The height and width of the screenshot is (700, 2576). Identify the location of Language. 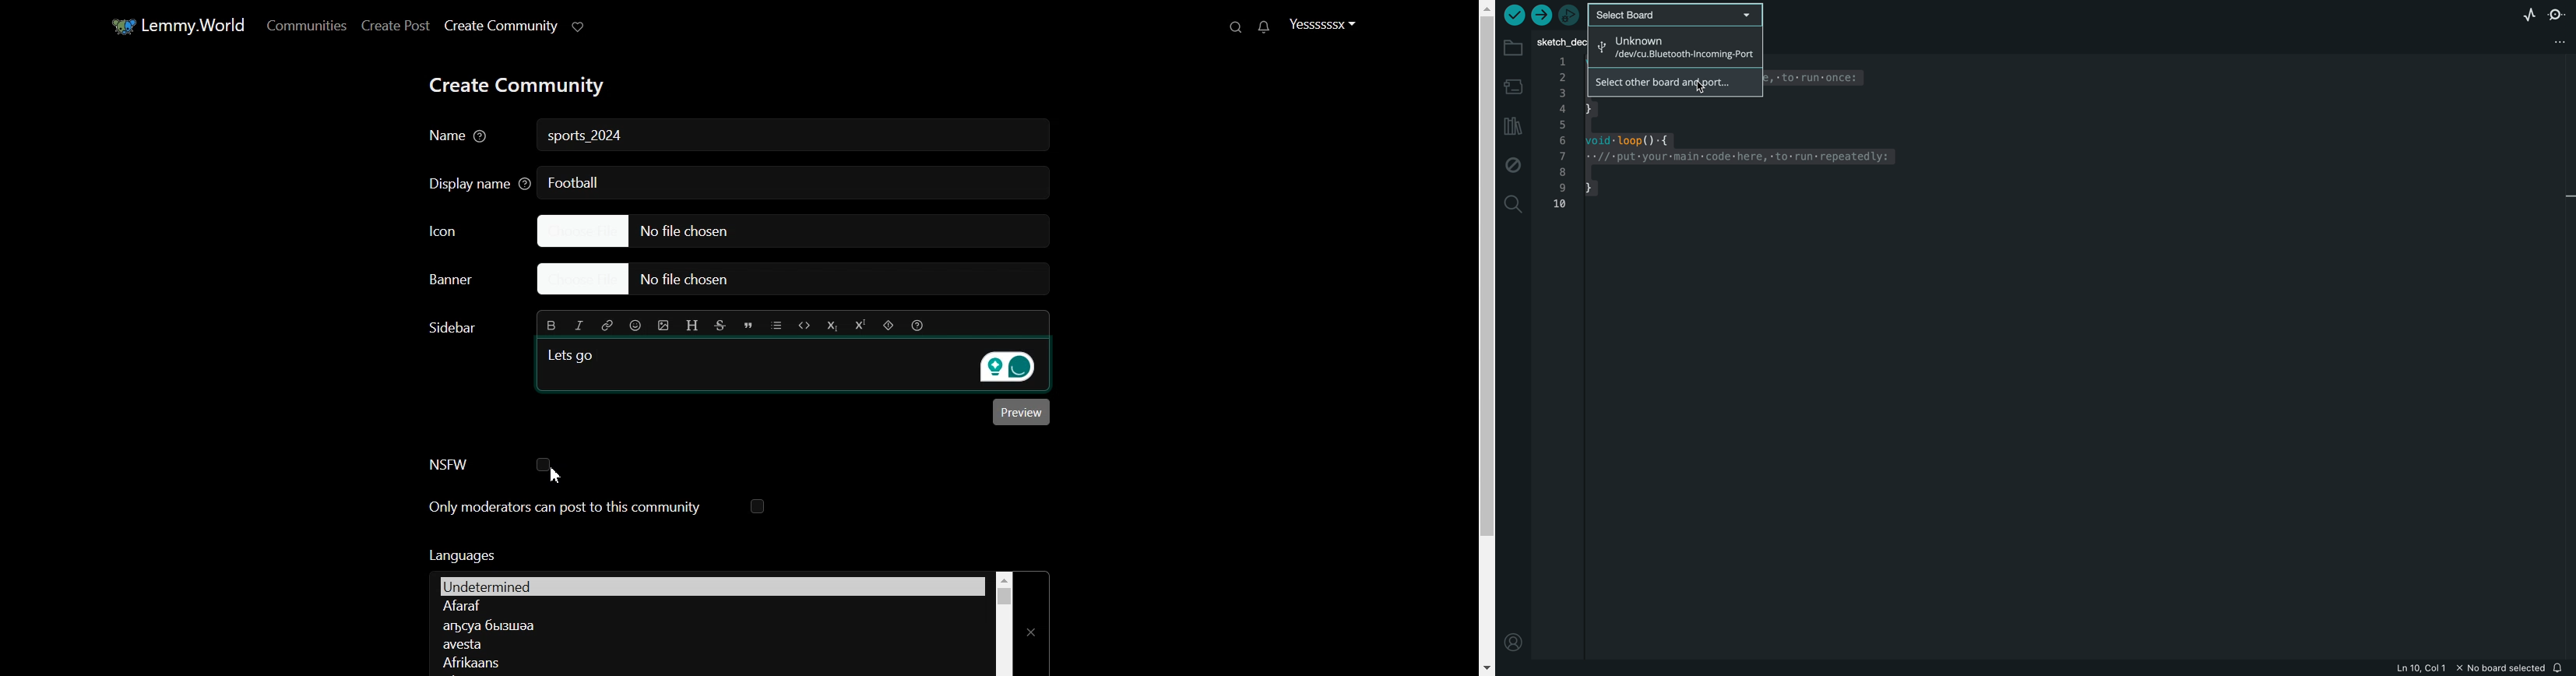
(709, 607).